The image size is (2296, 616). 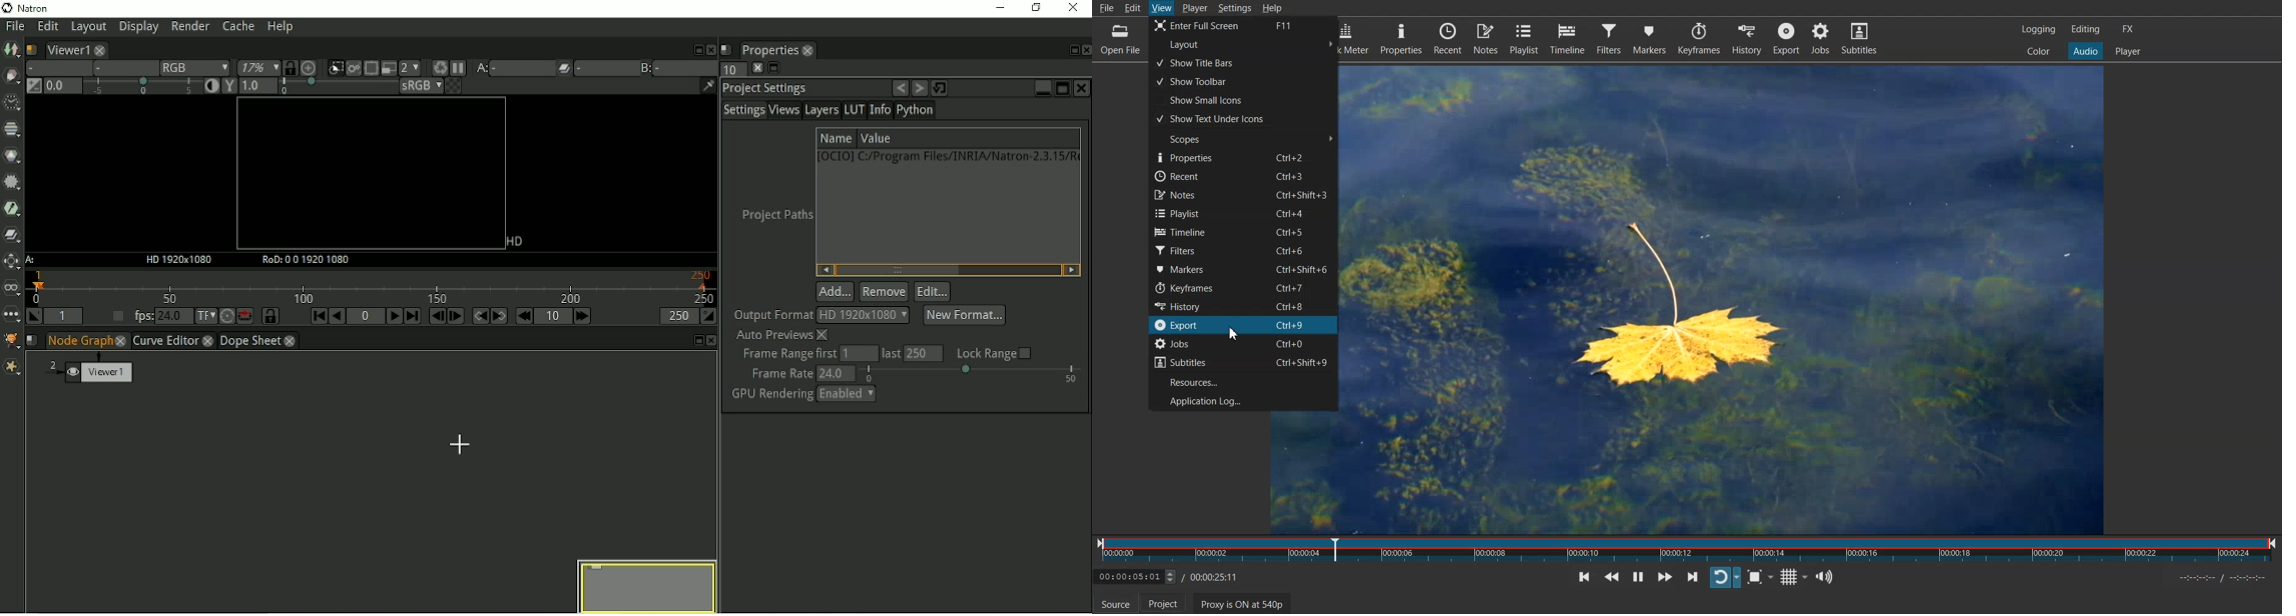 What do you see at coordinates (1699, 38) in the screenshot?
I see `Keyframes` at bounding box center [1699, 38].